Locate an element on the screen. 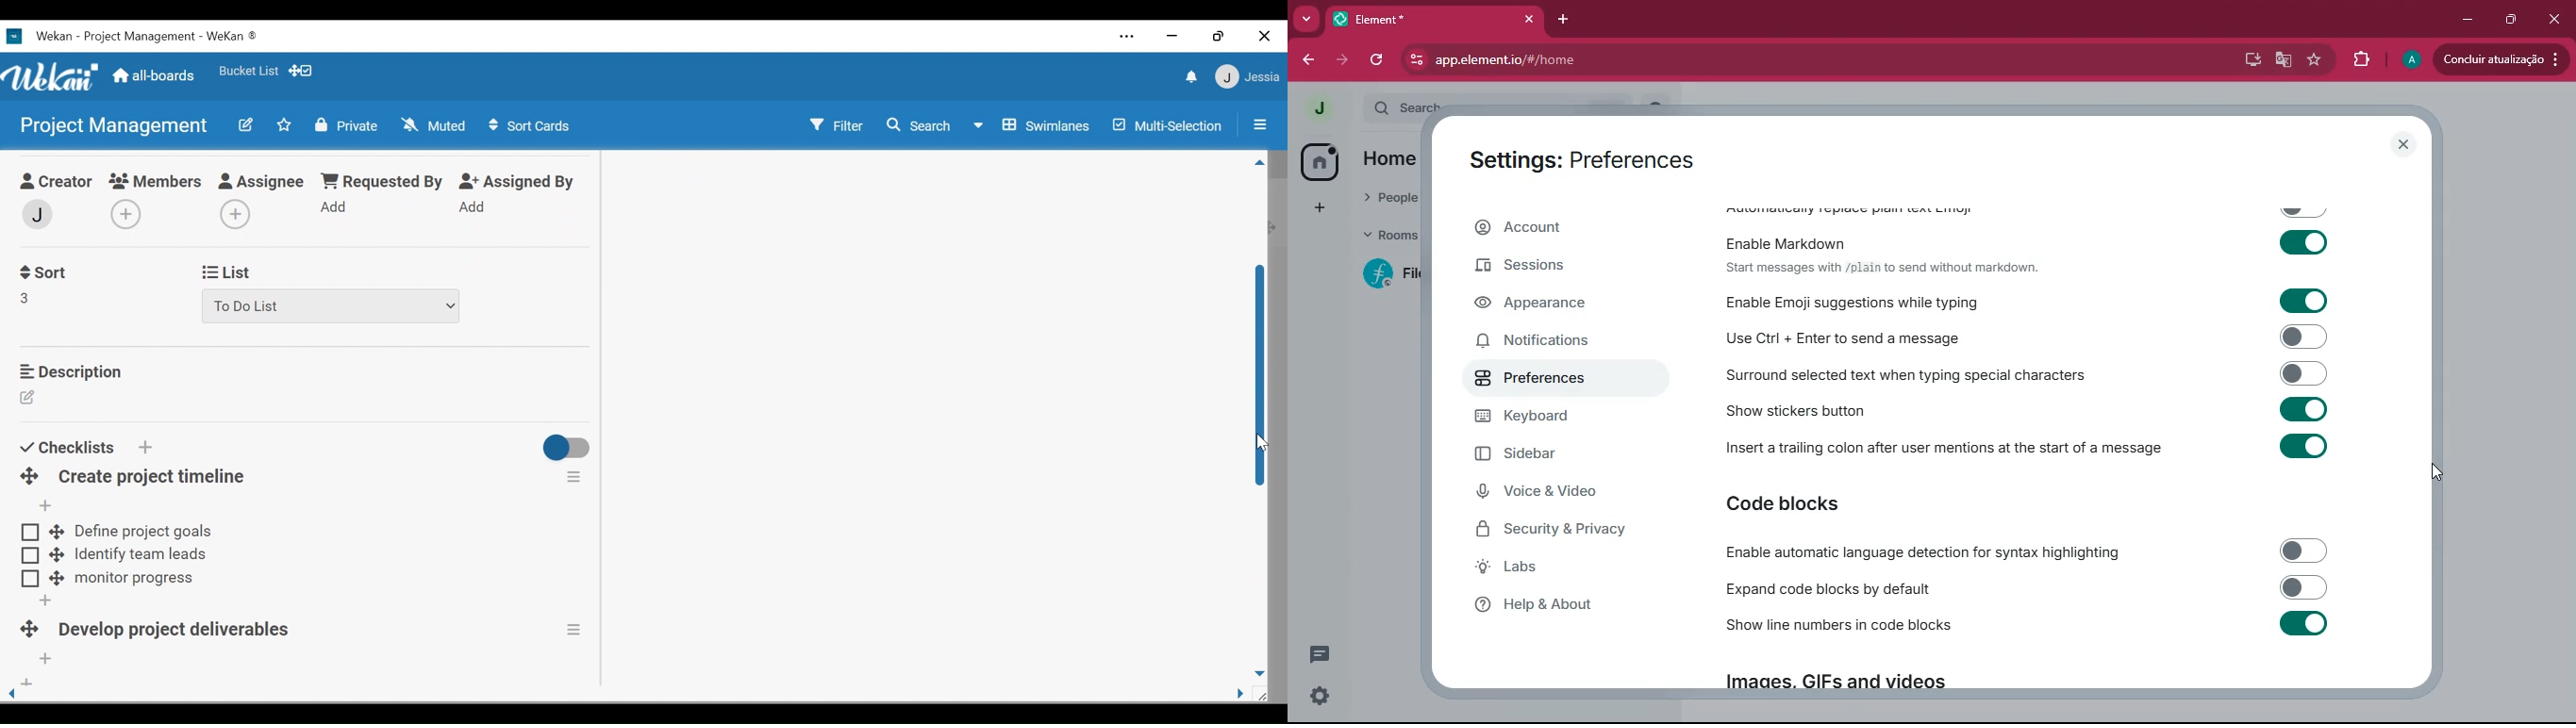 Image resolution: width=2576 pixels, height=728 pixels. member is located at coordinates (36, 215).